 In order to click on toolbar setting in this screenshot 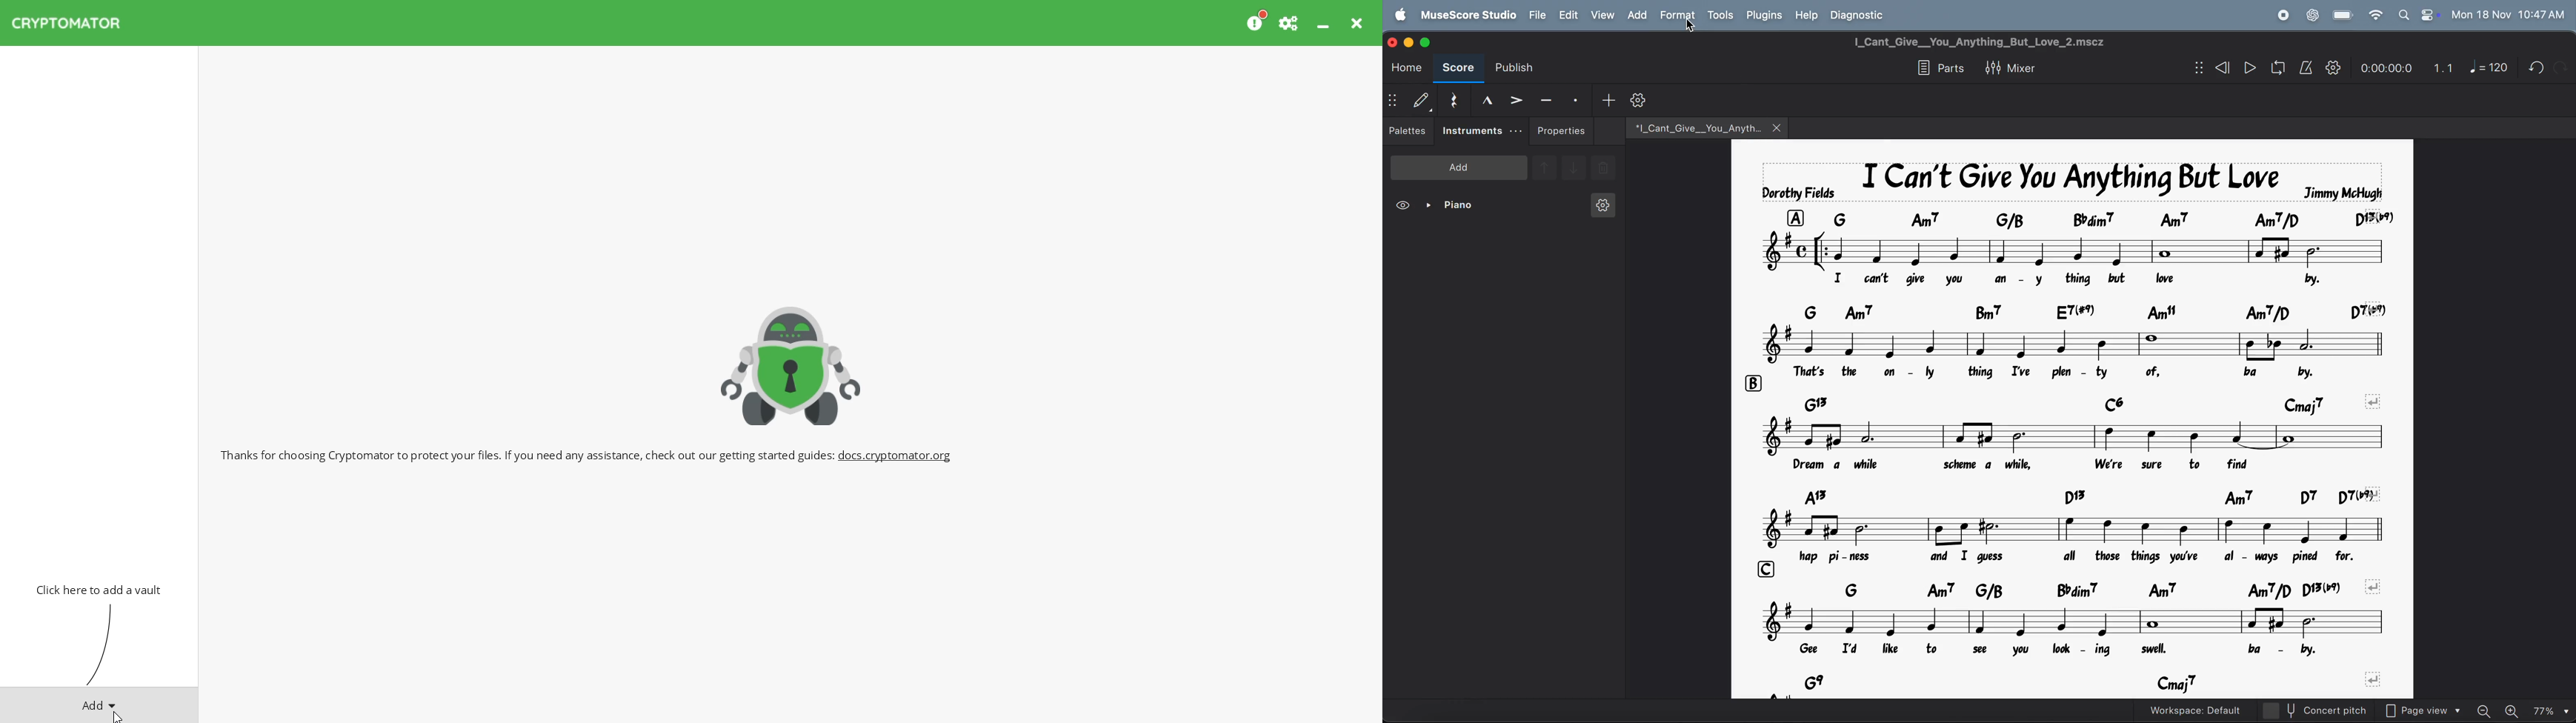, I will do `click(1640, 100)`.